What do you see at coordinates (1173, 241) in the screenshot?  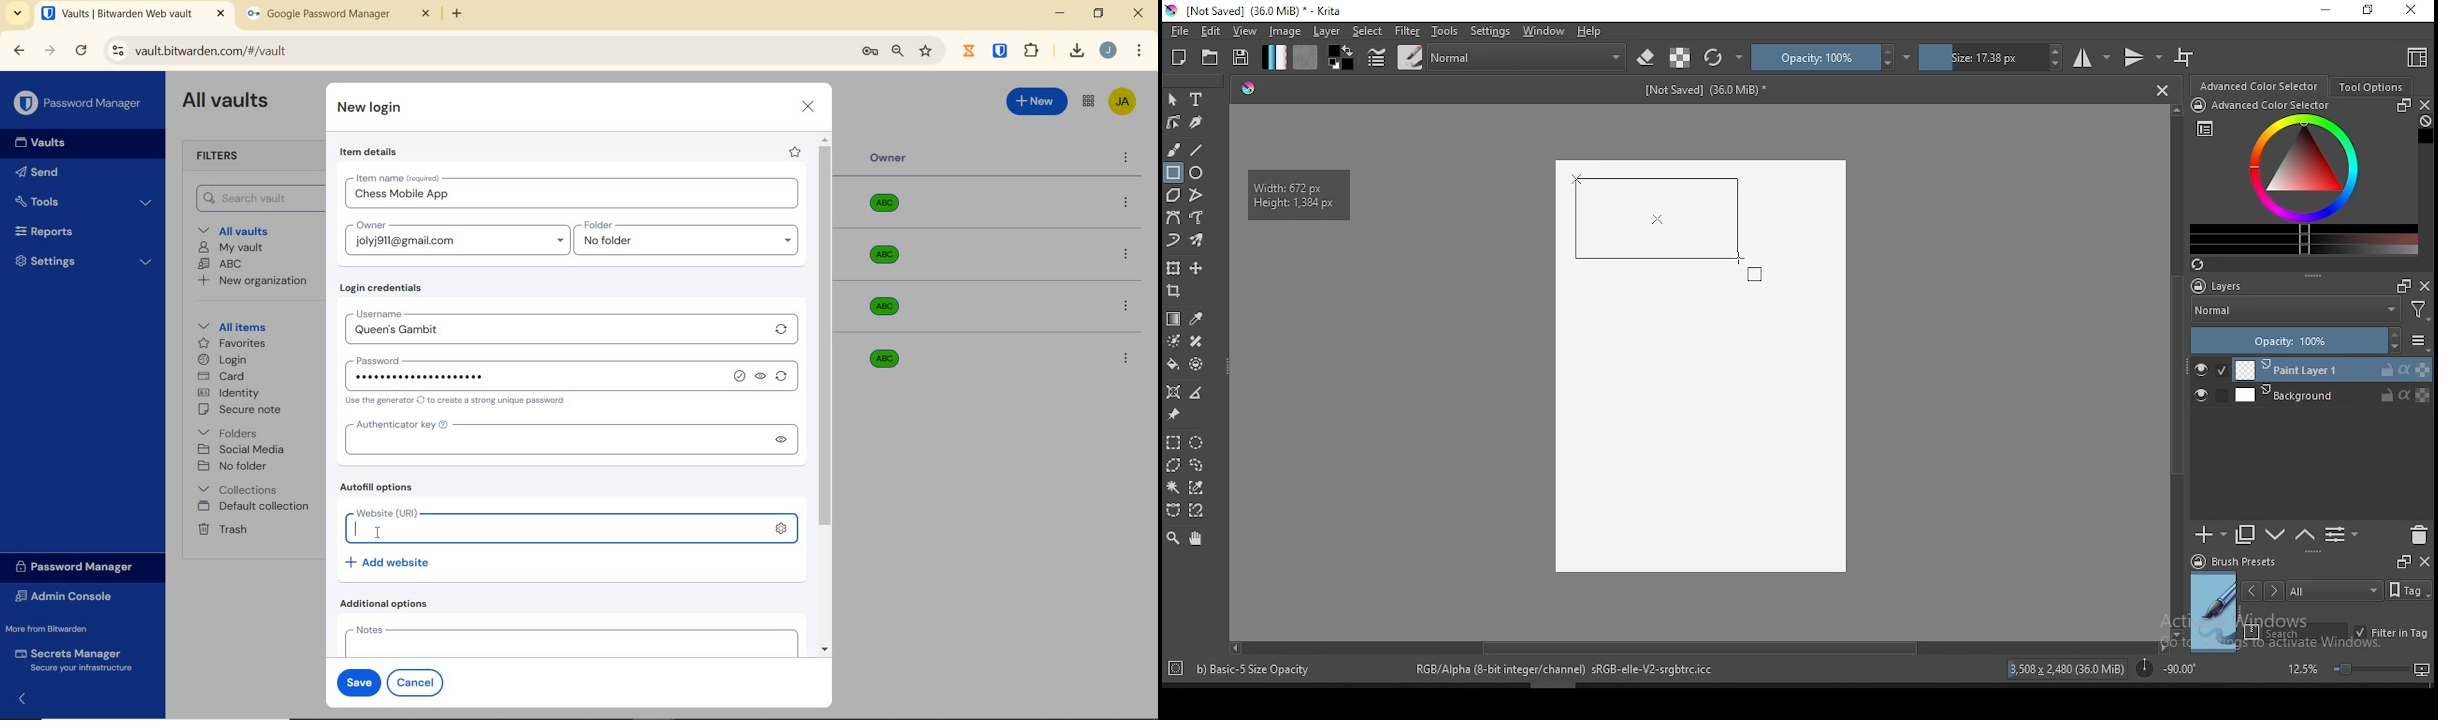 I see `dynamic brush tool` at bounding box center [1173, 241].